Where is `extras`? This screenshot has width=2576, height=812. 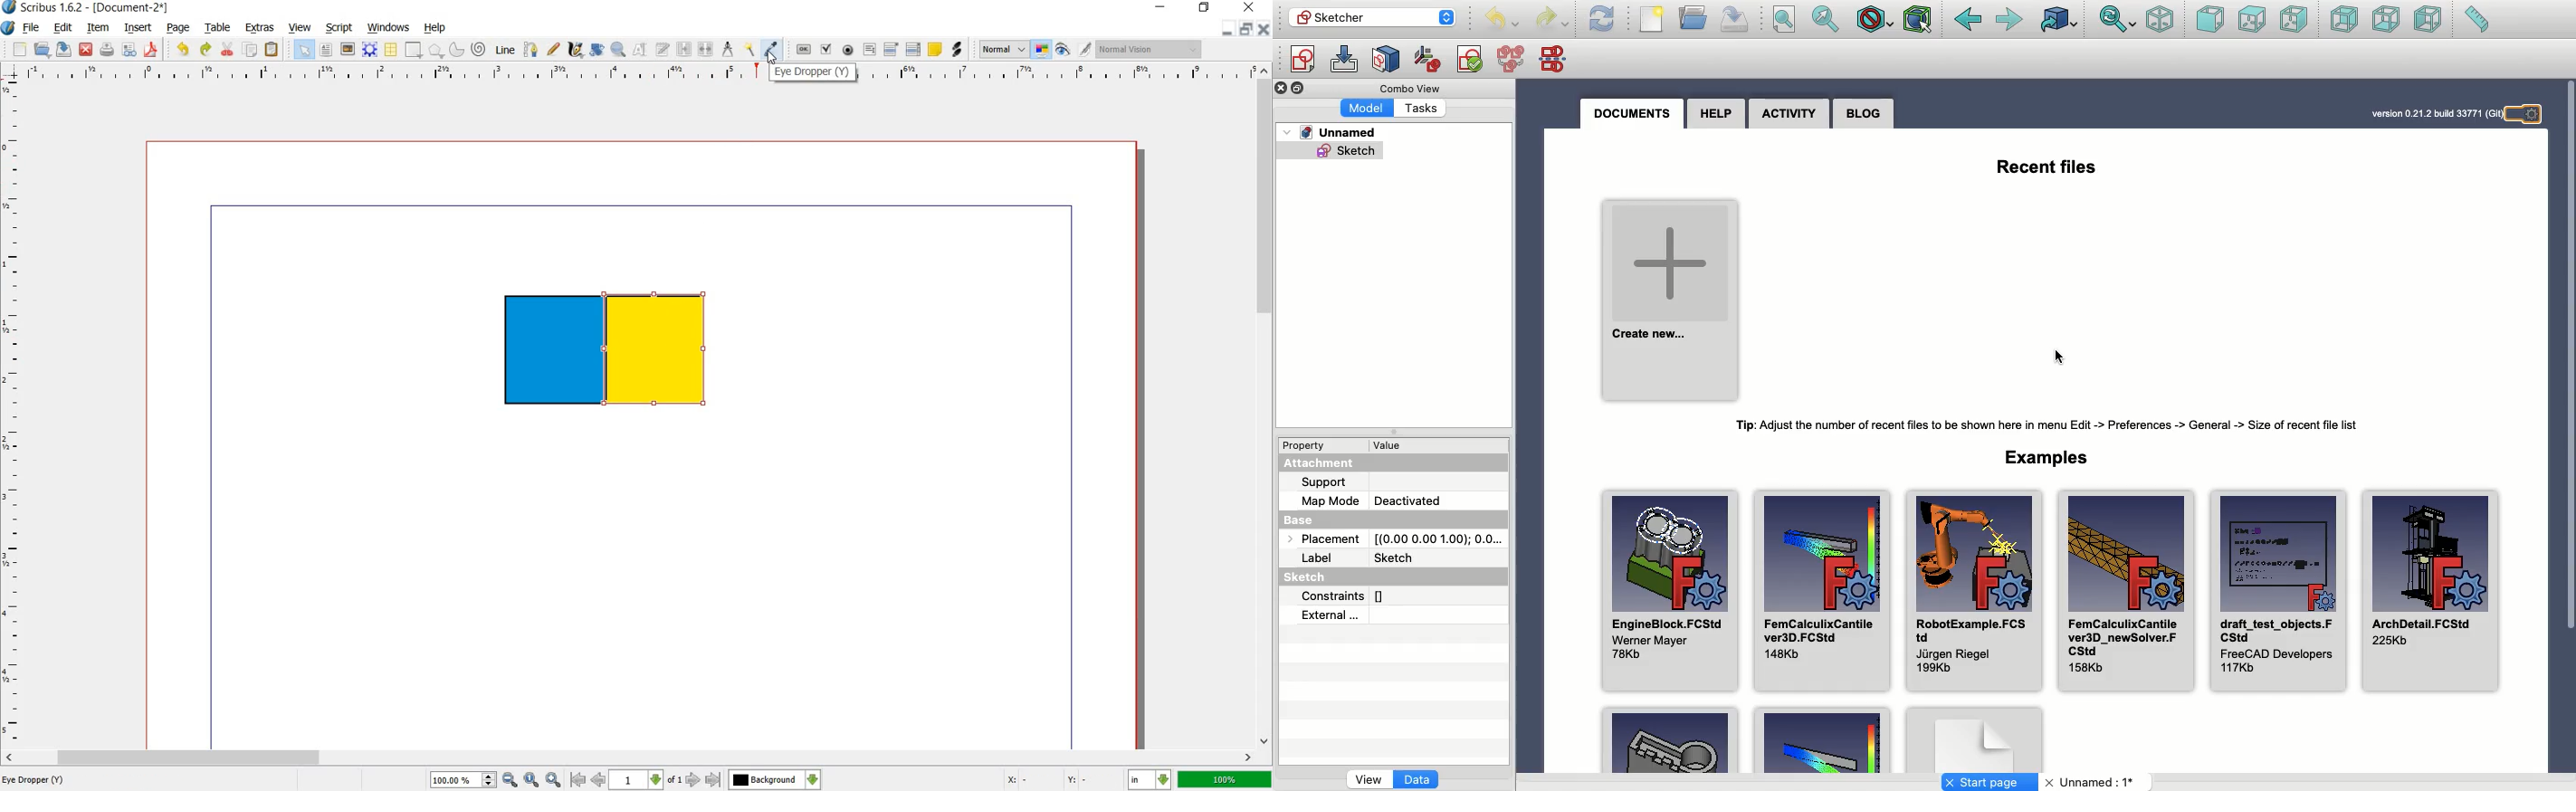 extras is located at coordinates (260, 28).